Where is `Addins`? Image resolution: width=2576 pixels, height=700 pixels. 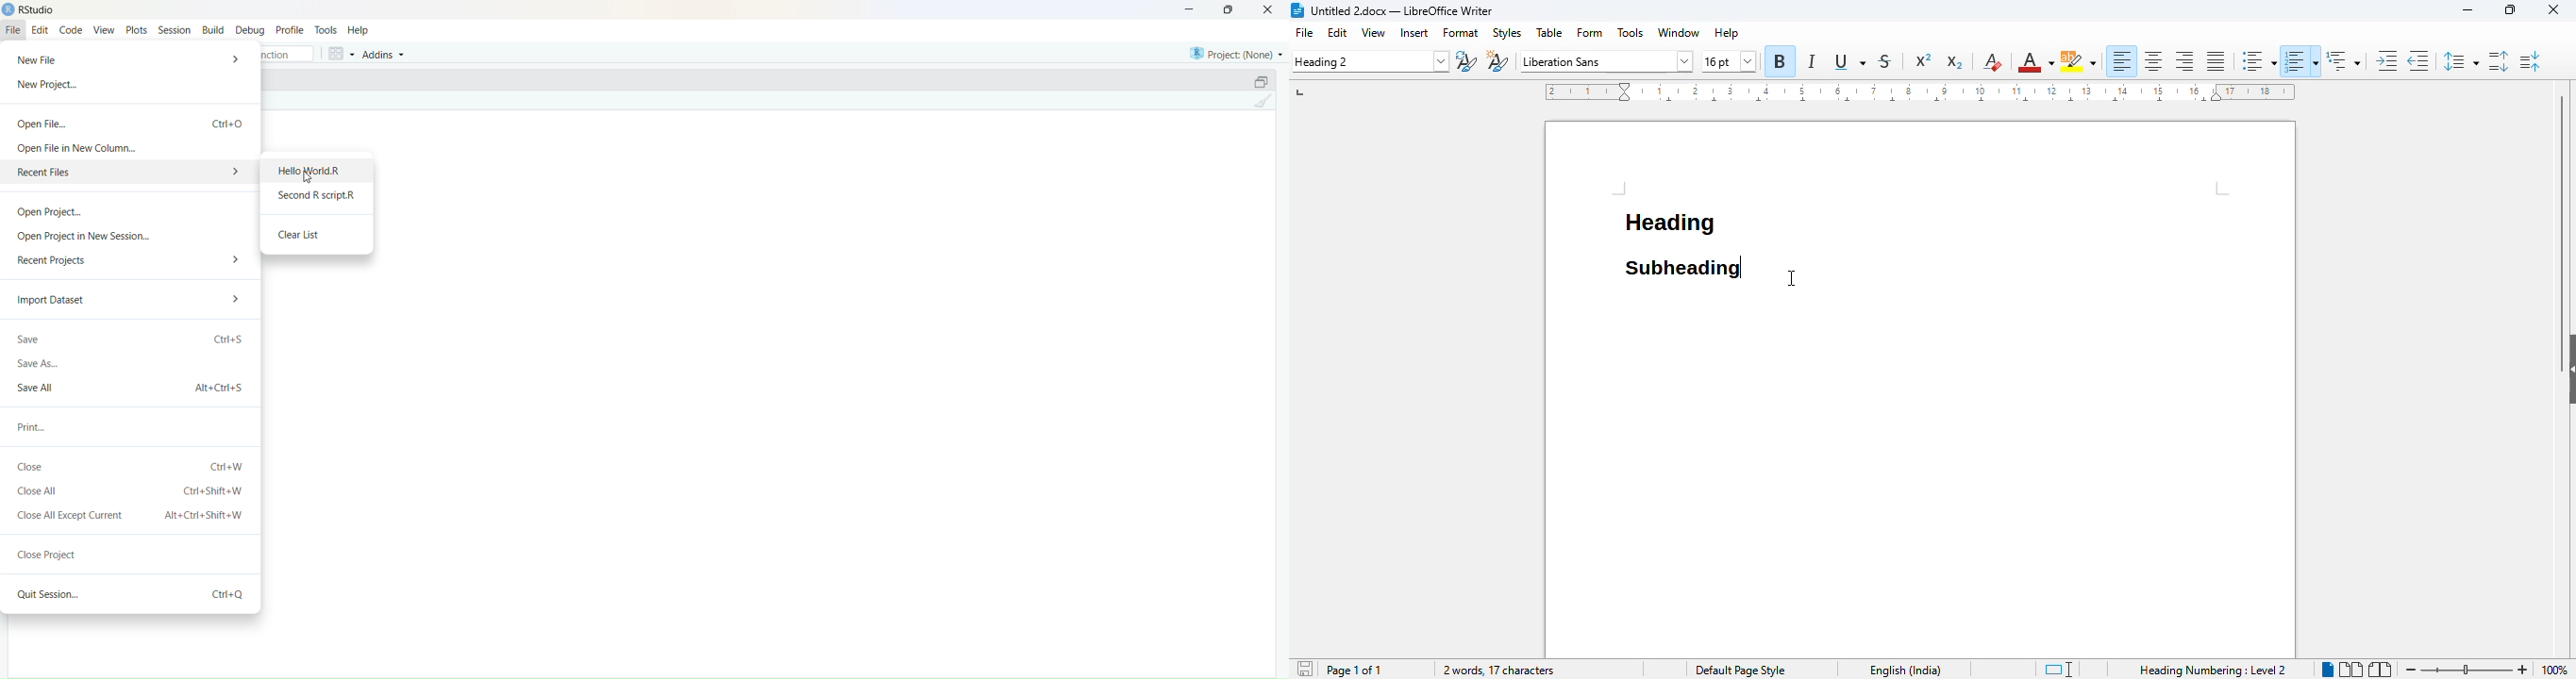
Addins is located at coordinates (385, 54).